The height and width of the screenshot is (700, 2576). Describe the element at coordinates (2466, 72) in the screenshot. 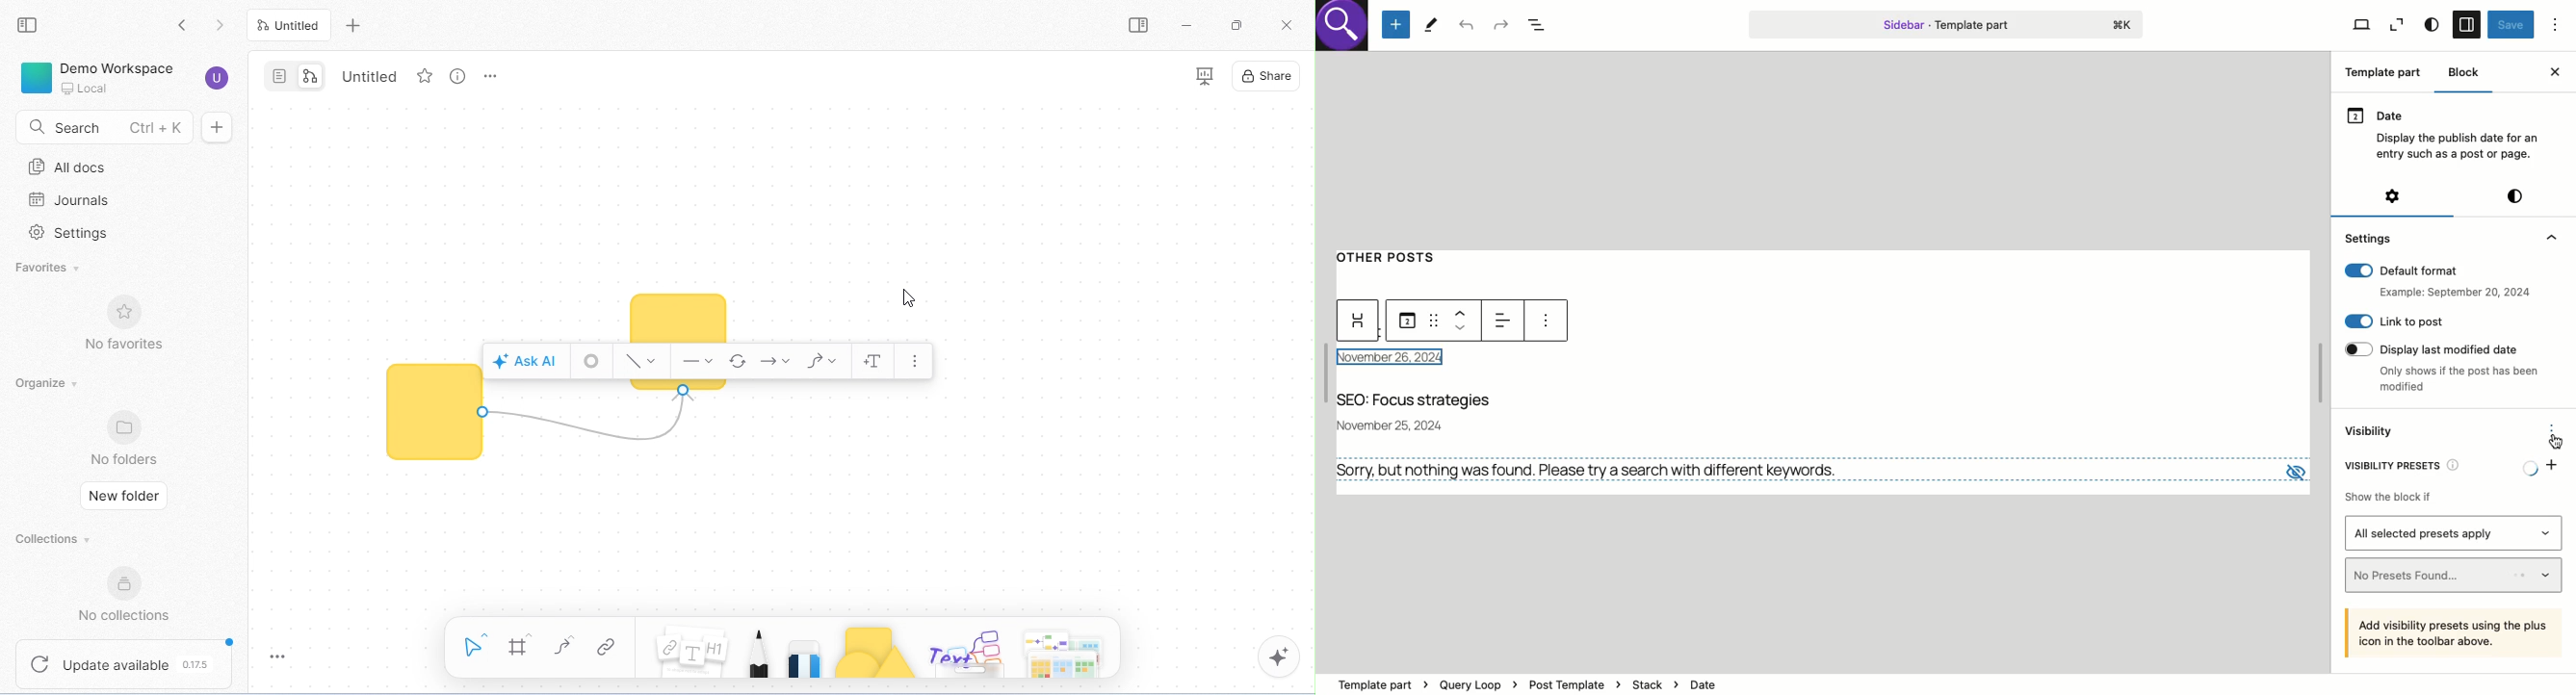

I see `Block ` at that location.